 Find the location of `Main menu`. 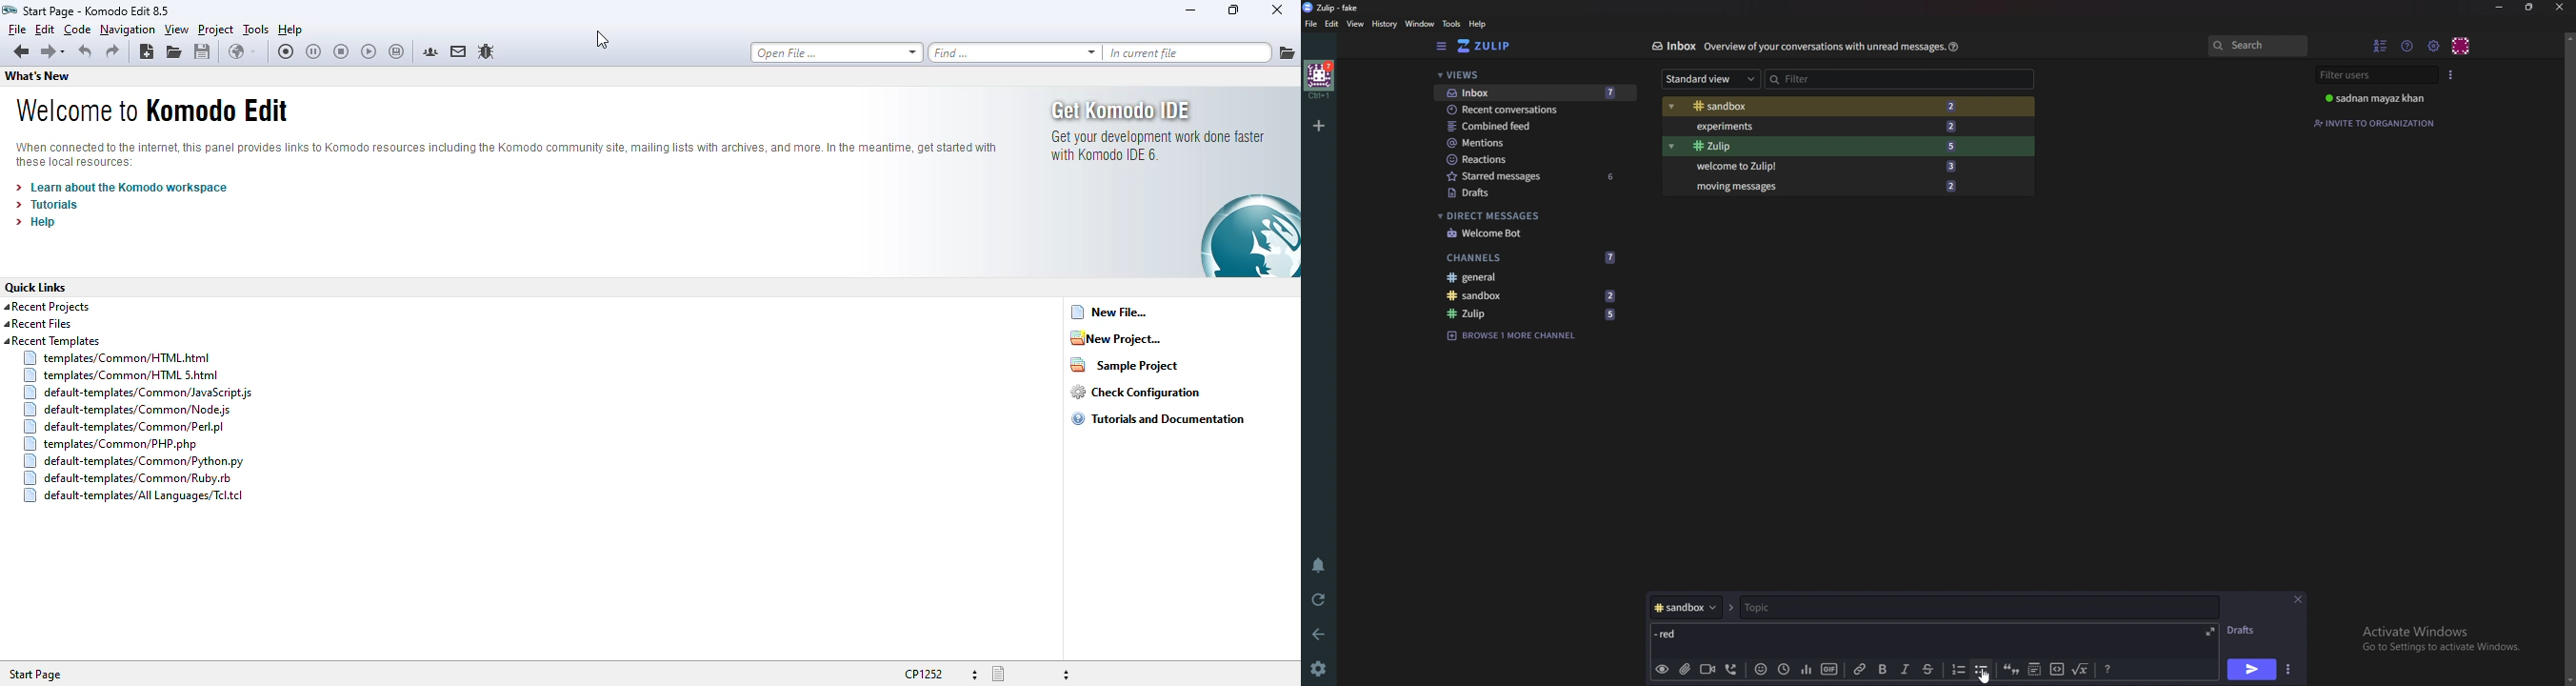

Main menu is located at coordinates (2434, 47).